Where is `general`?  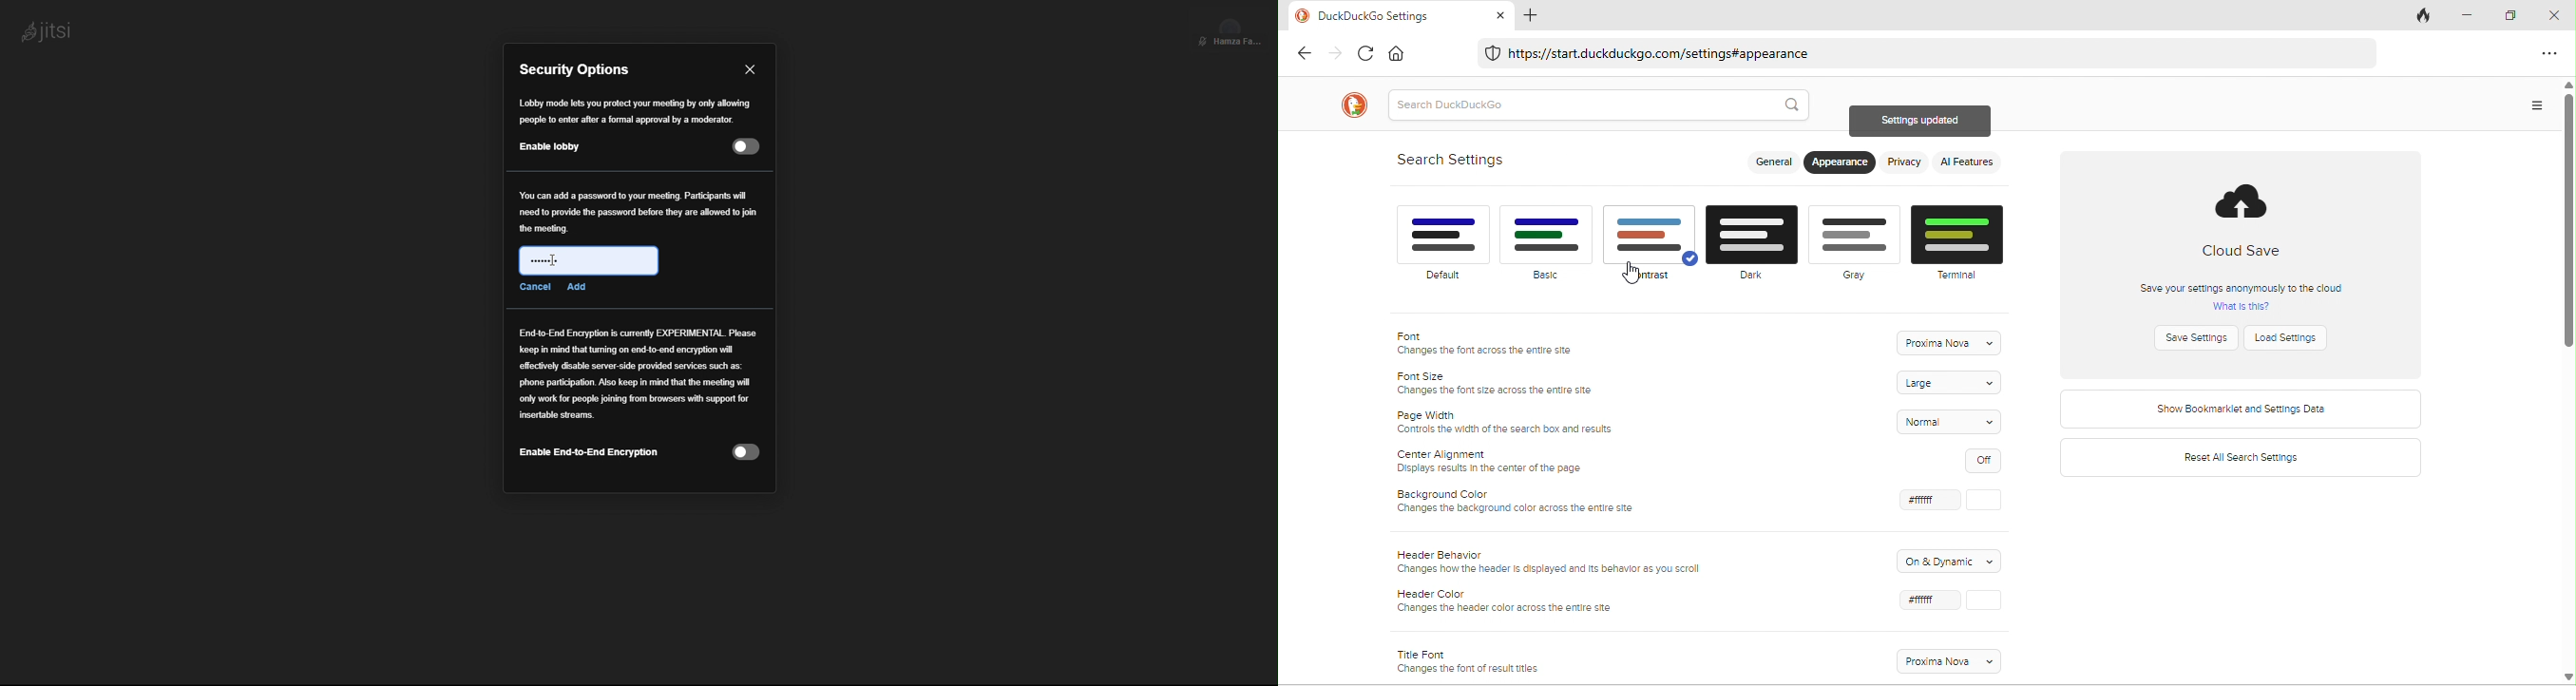 general is located at coordinates (1772, 163).